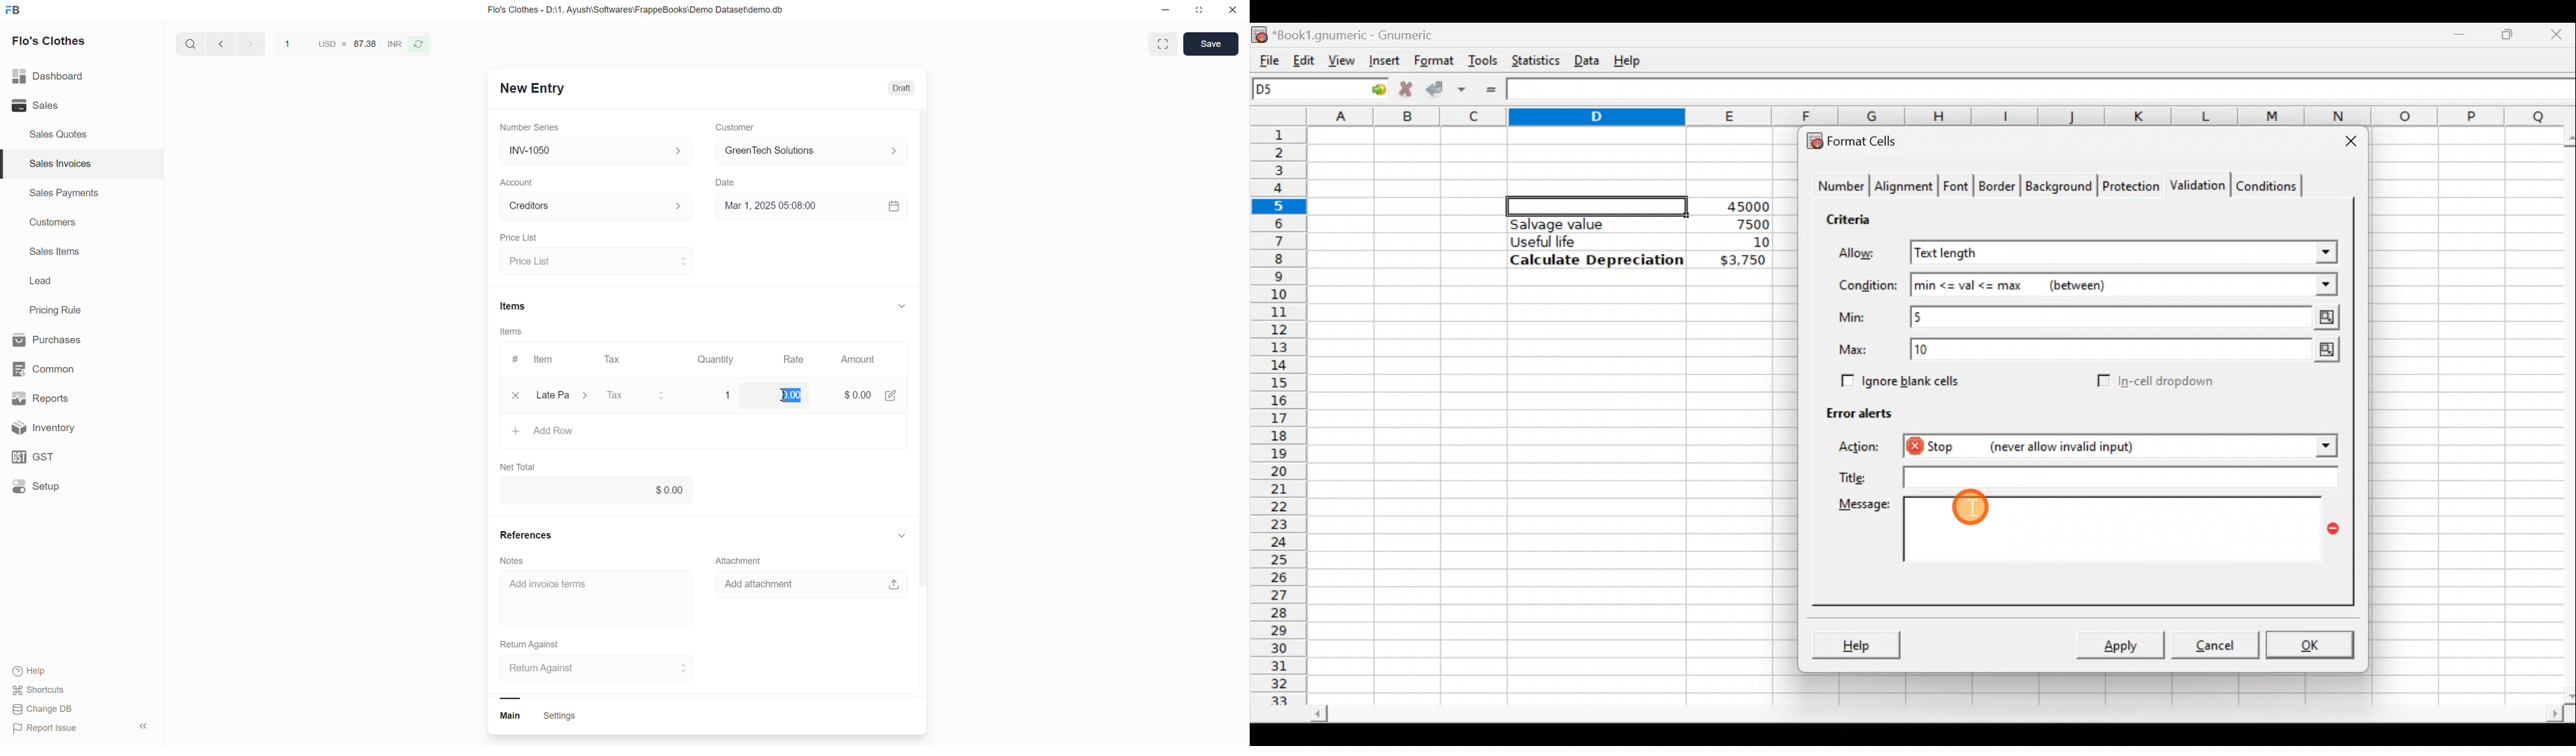  I want to click on Sales Quotes, so click(58, 134).